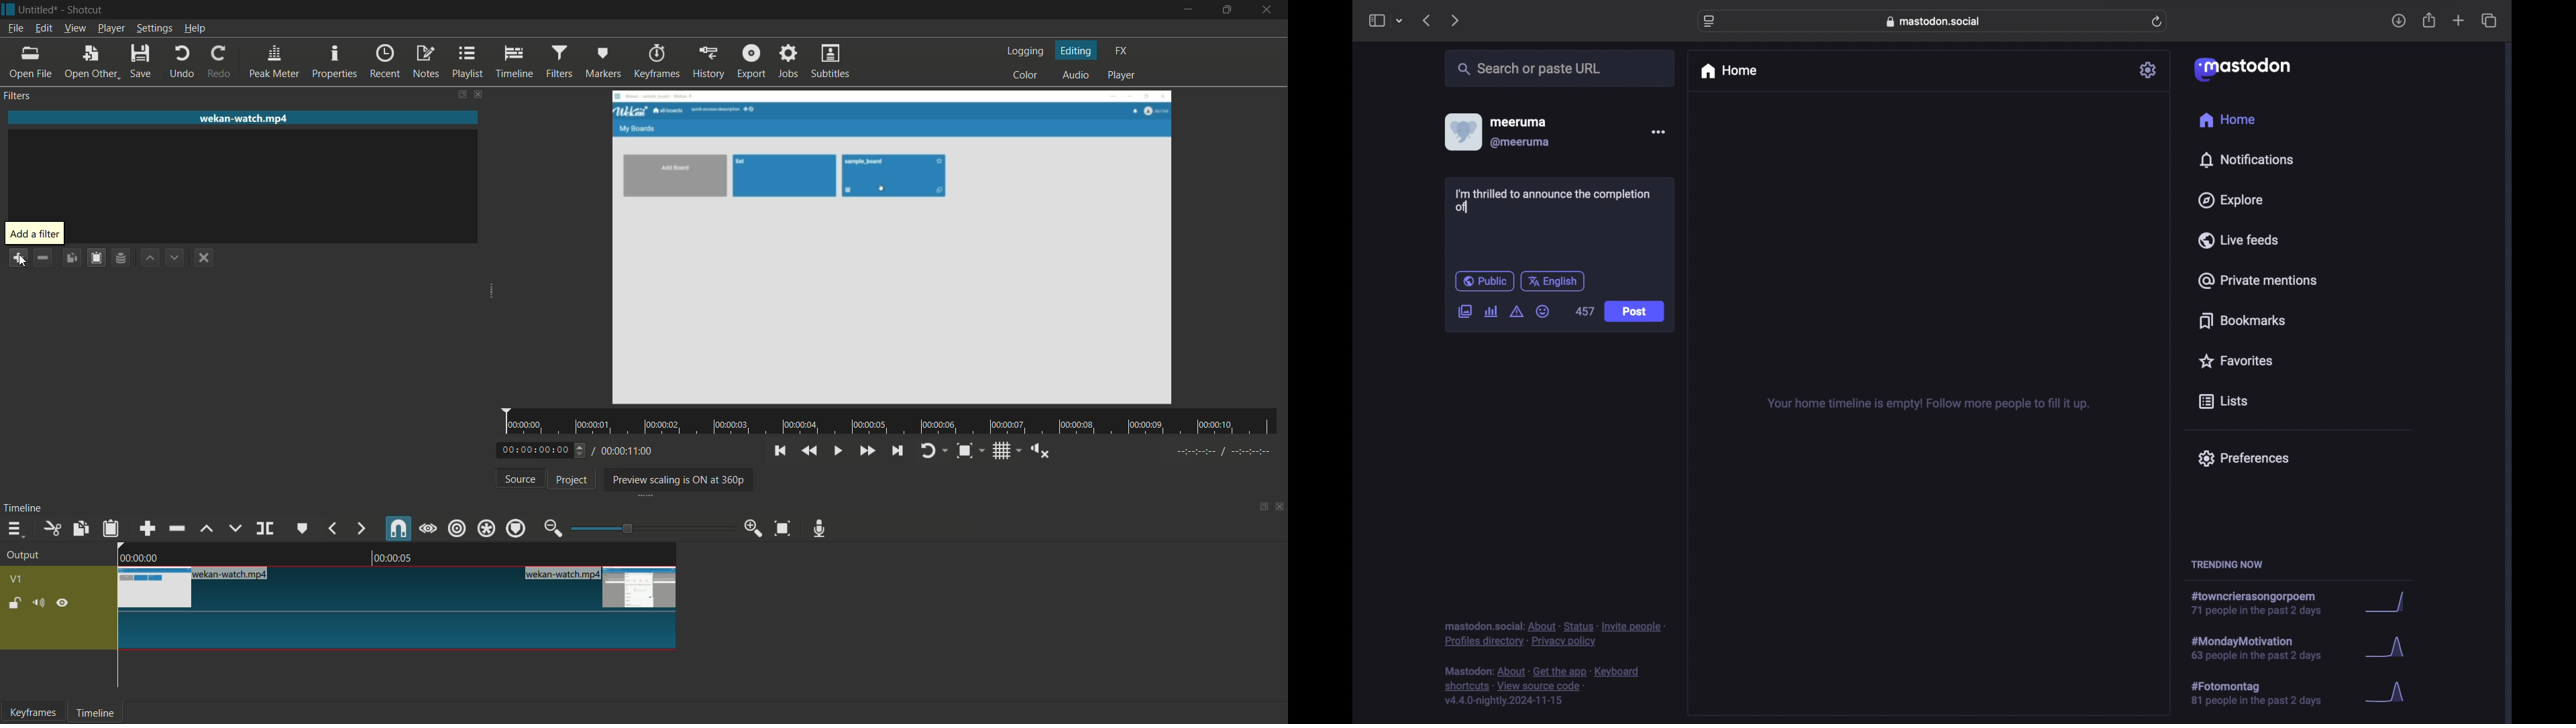  I want to click on settings, so click(2149, 70).